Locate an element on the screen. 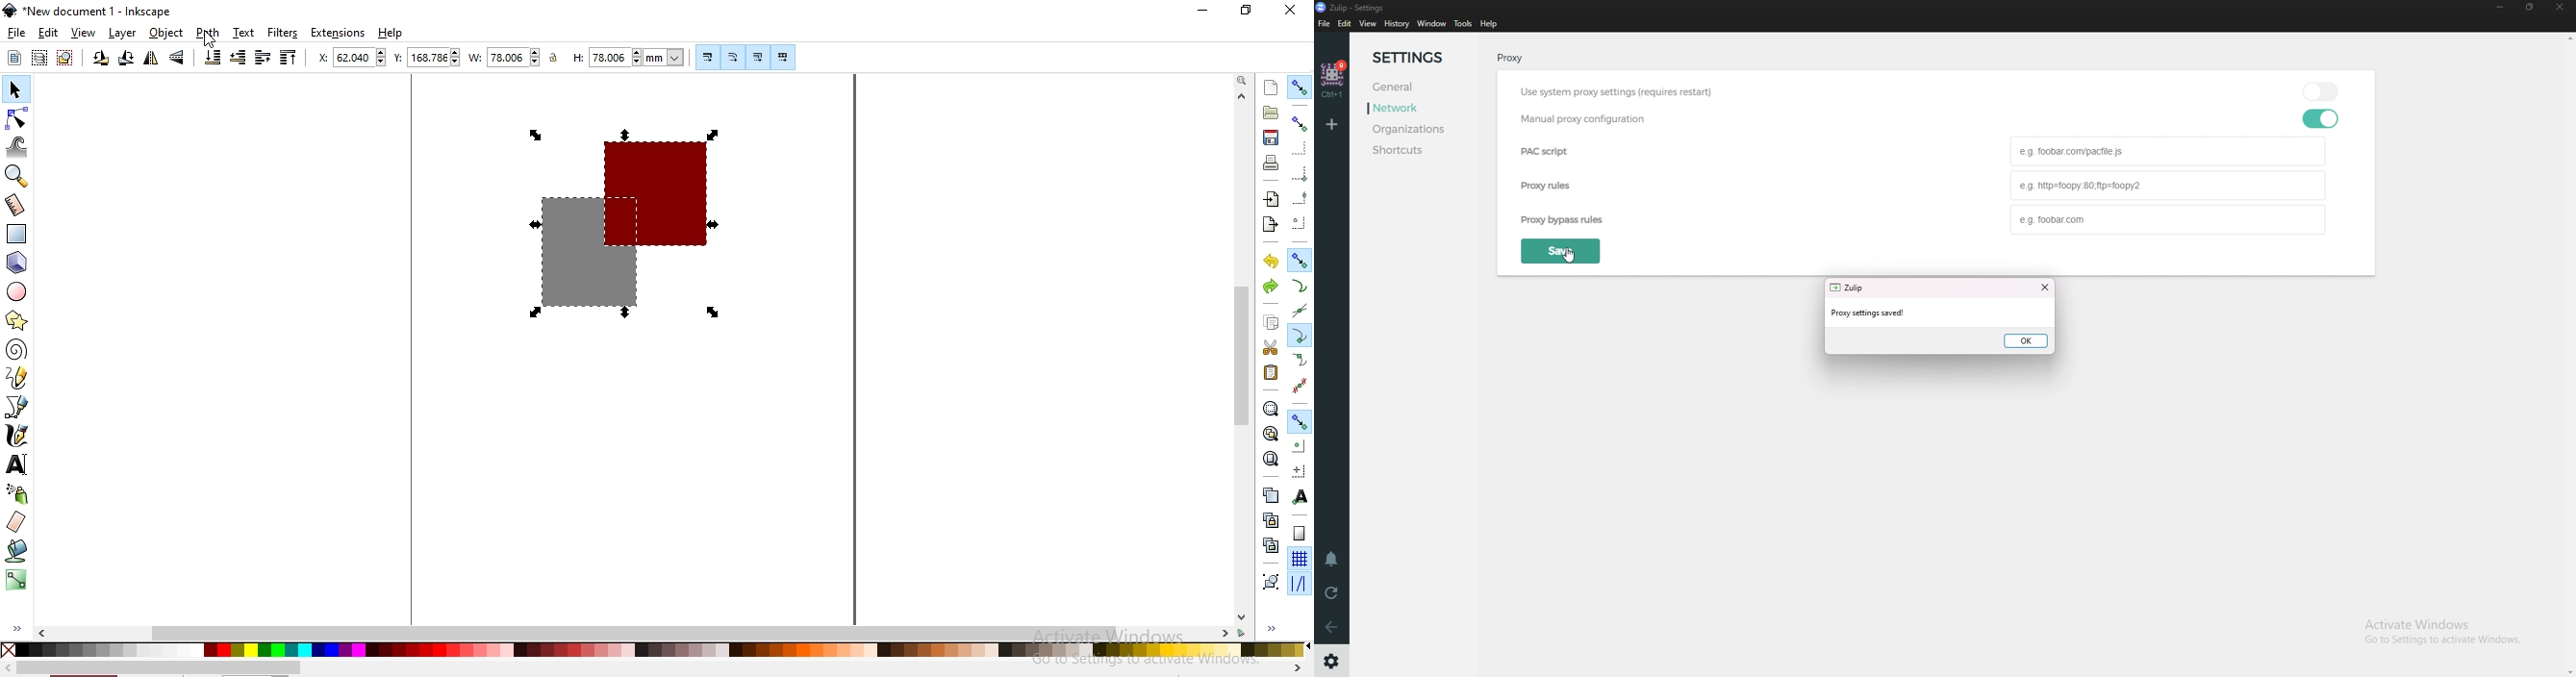 This screenshot has width=2576, height=700. zulip is located at coordinates (1355, 7).